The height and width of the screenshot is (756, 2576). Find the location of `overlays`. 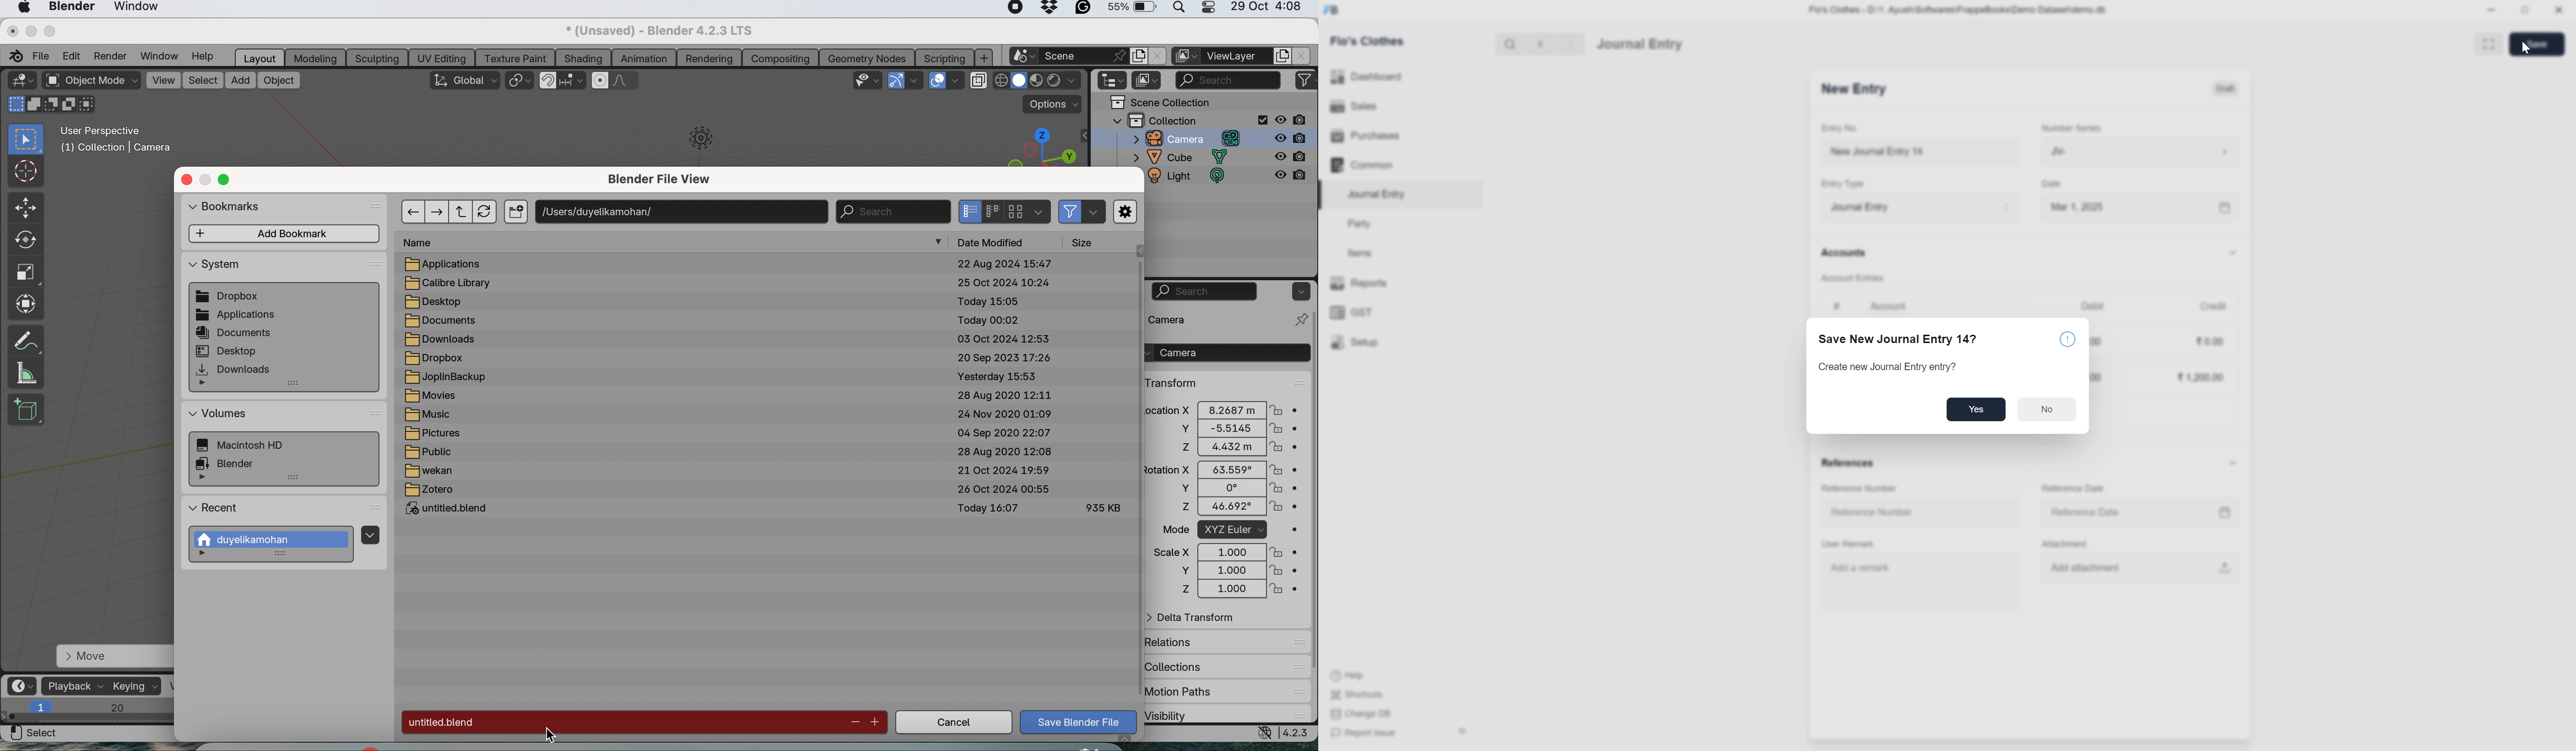

overlays is located at coordinates (957, 82).